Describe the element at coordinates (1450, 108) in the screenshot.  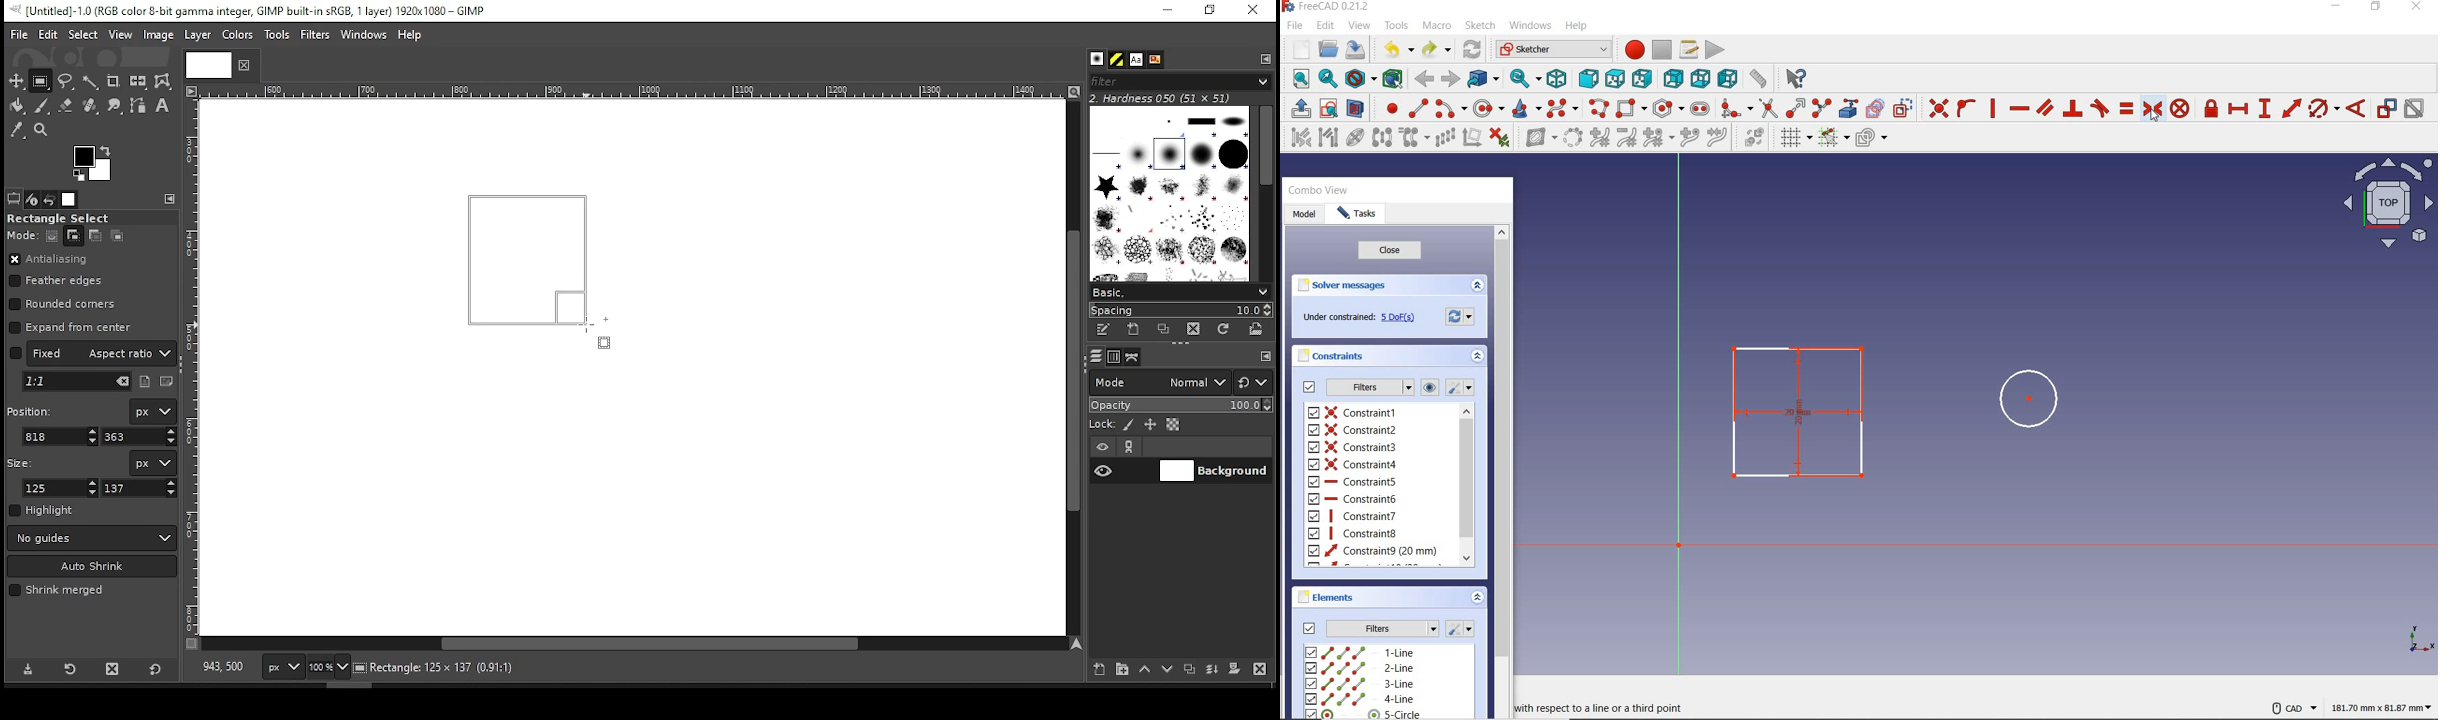
I see `create arc` at that location.